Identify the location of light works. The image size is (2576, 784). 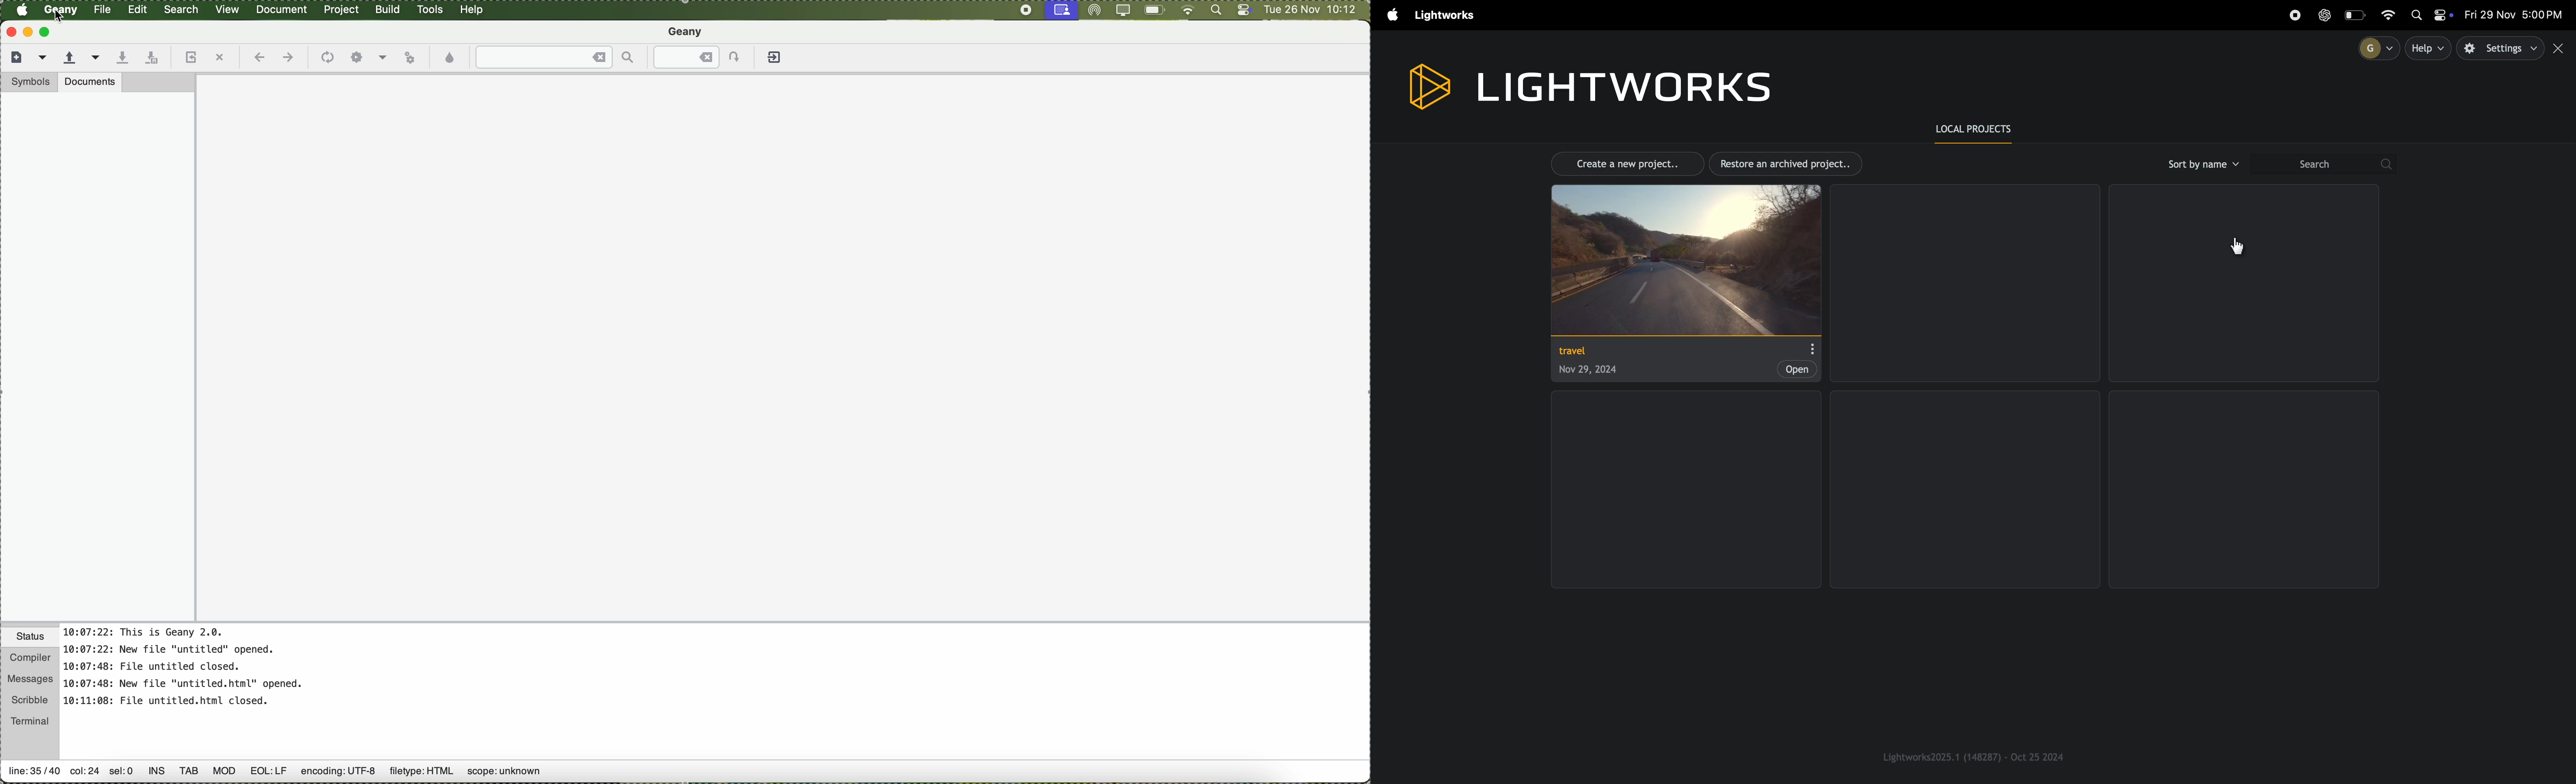
(1588, 84).